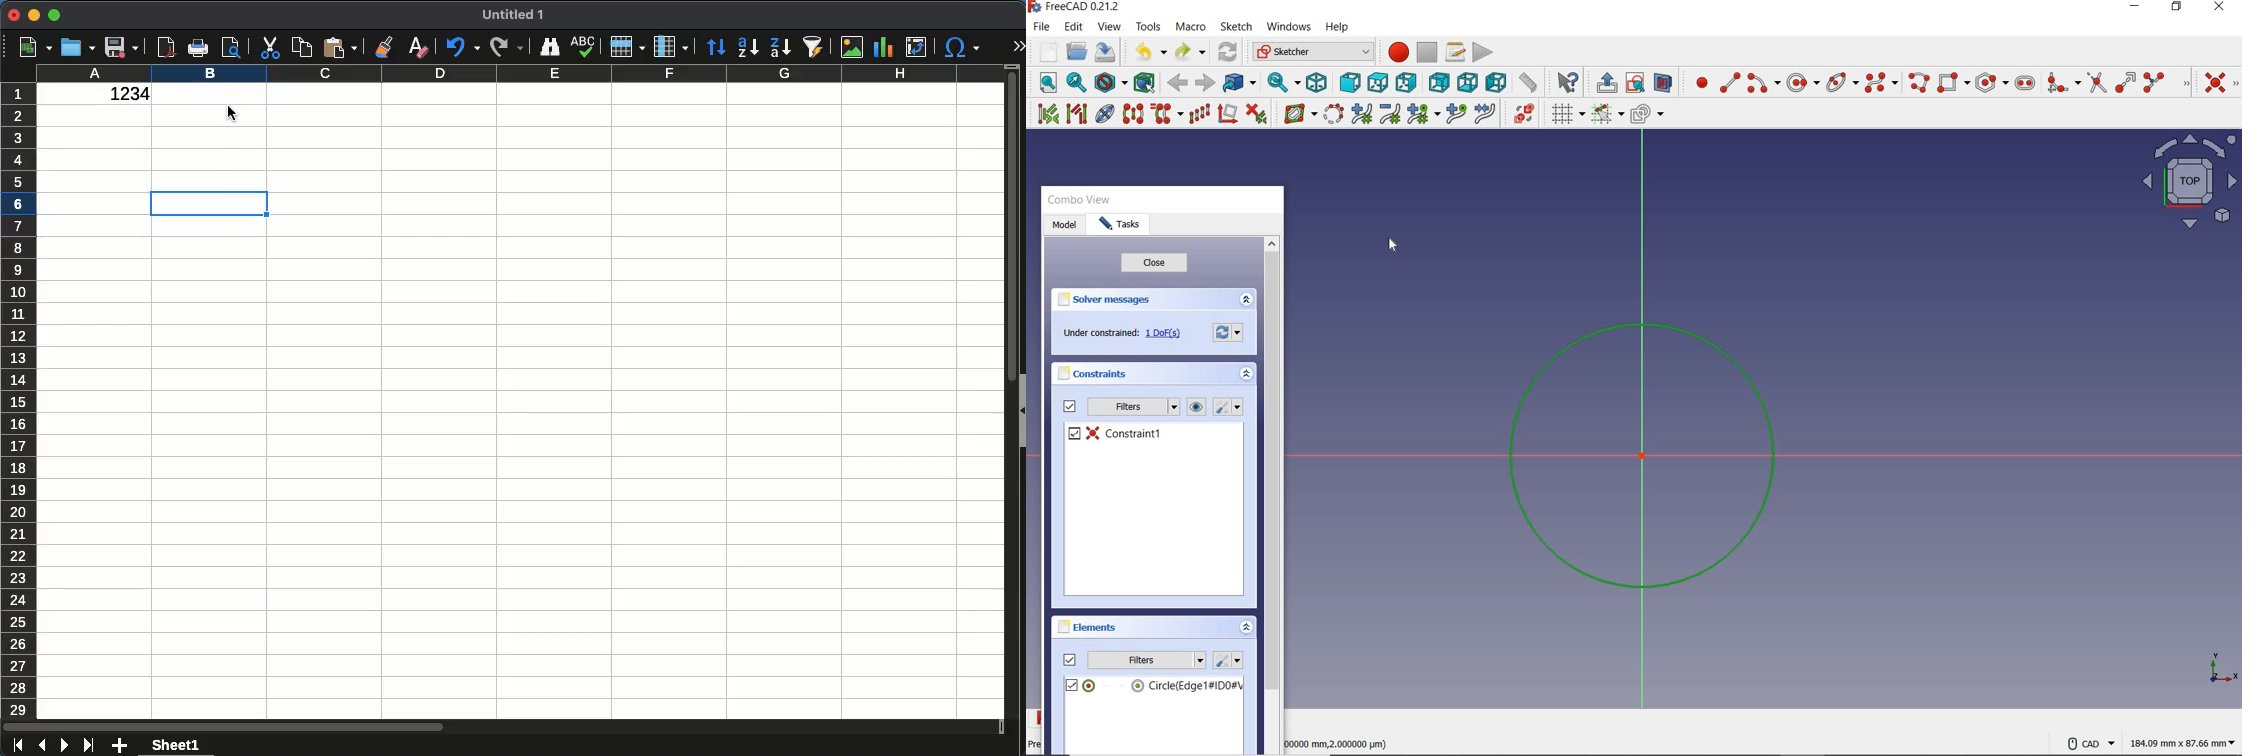  What do you see at coordinates (584, 47) in the screenshot?
I see `spell check` at bounding box center [584, 47].